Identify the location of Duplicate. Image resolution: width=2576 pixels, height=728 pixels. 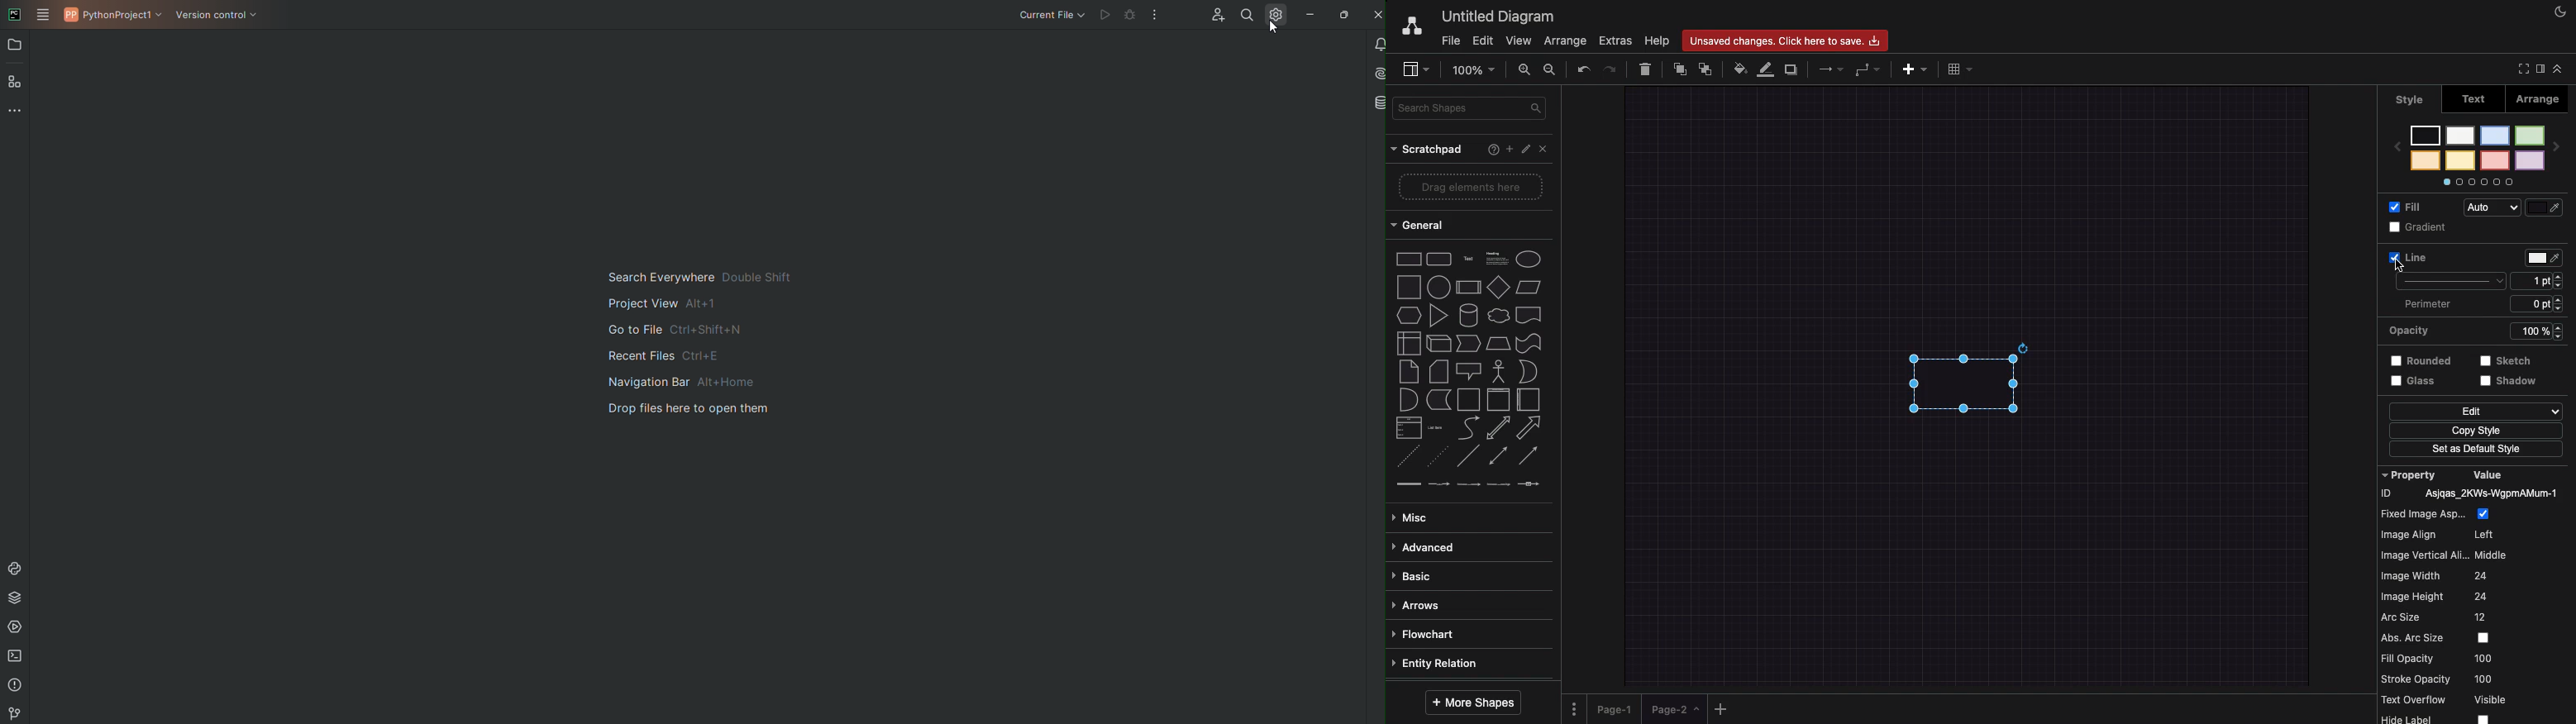
(1793, 67).